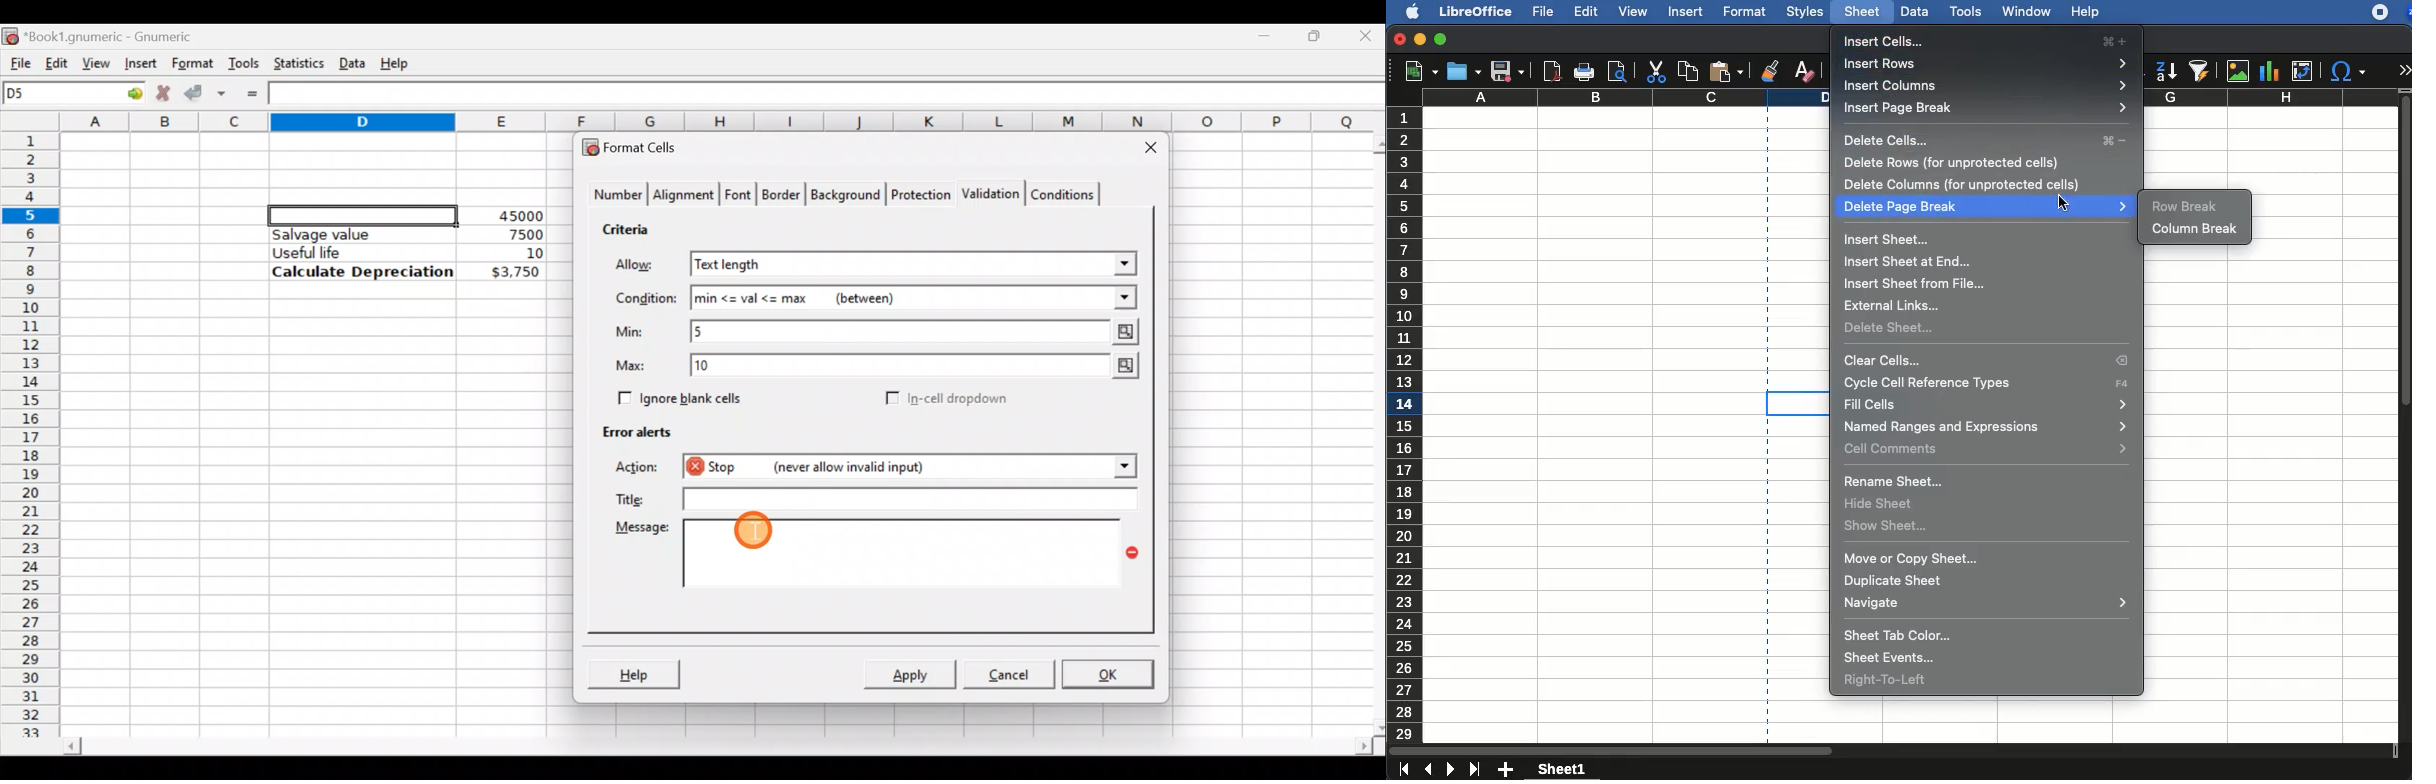 This screenshot has width=2436, height=784. I want to click on file, so click(1541, 11).